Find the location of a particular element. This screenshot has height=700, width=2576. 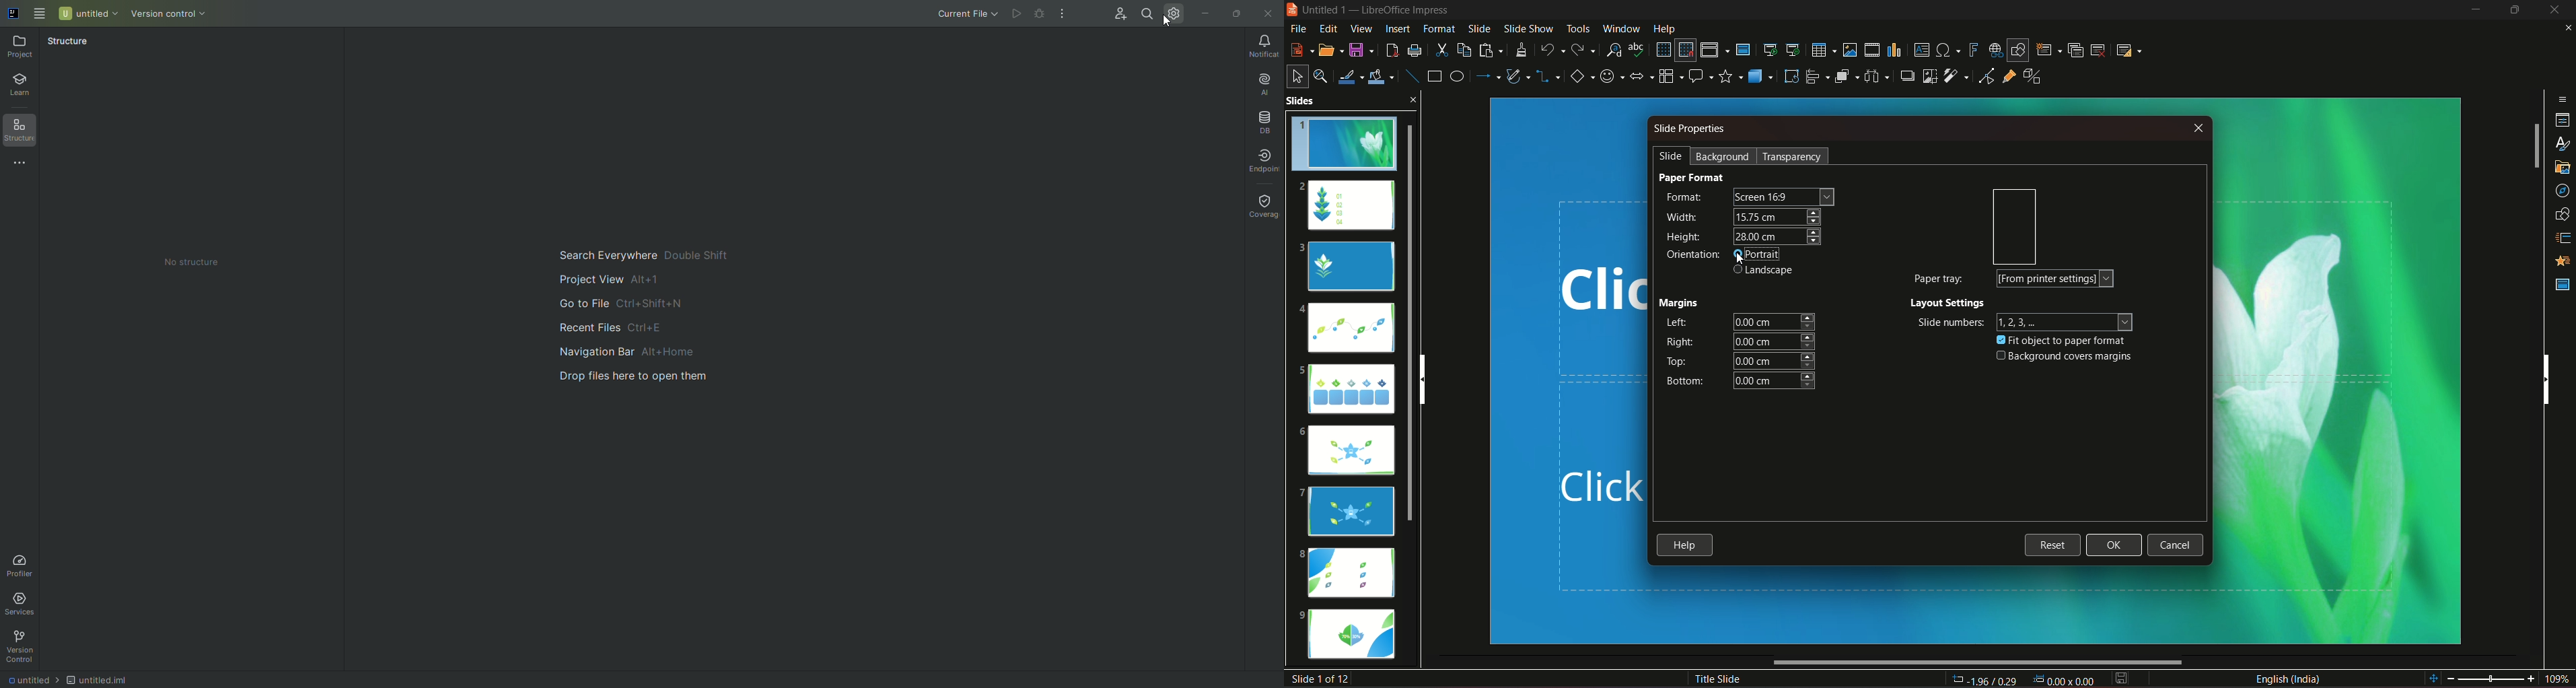

undo is located at coordinates (1552, 48).